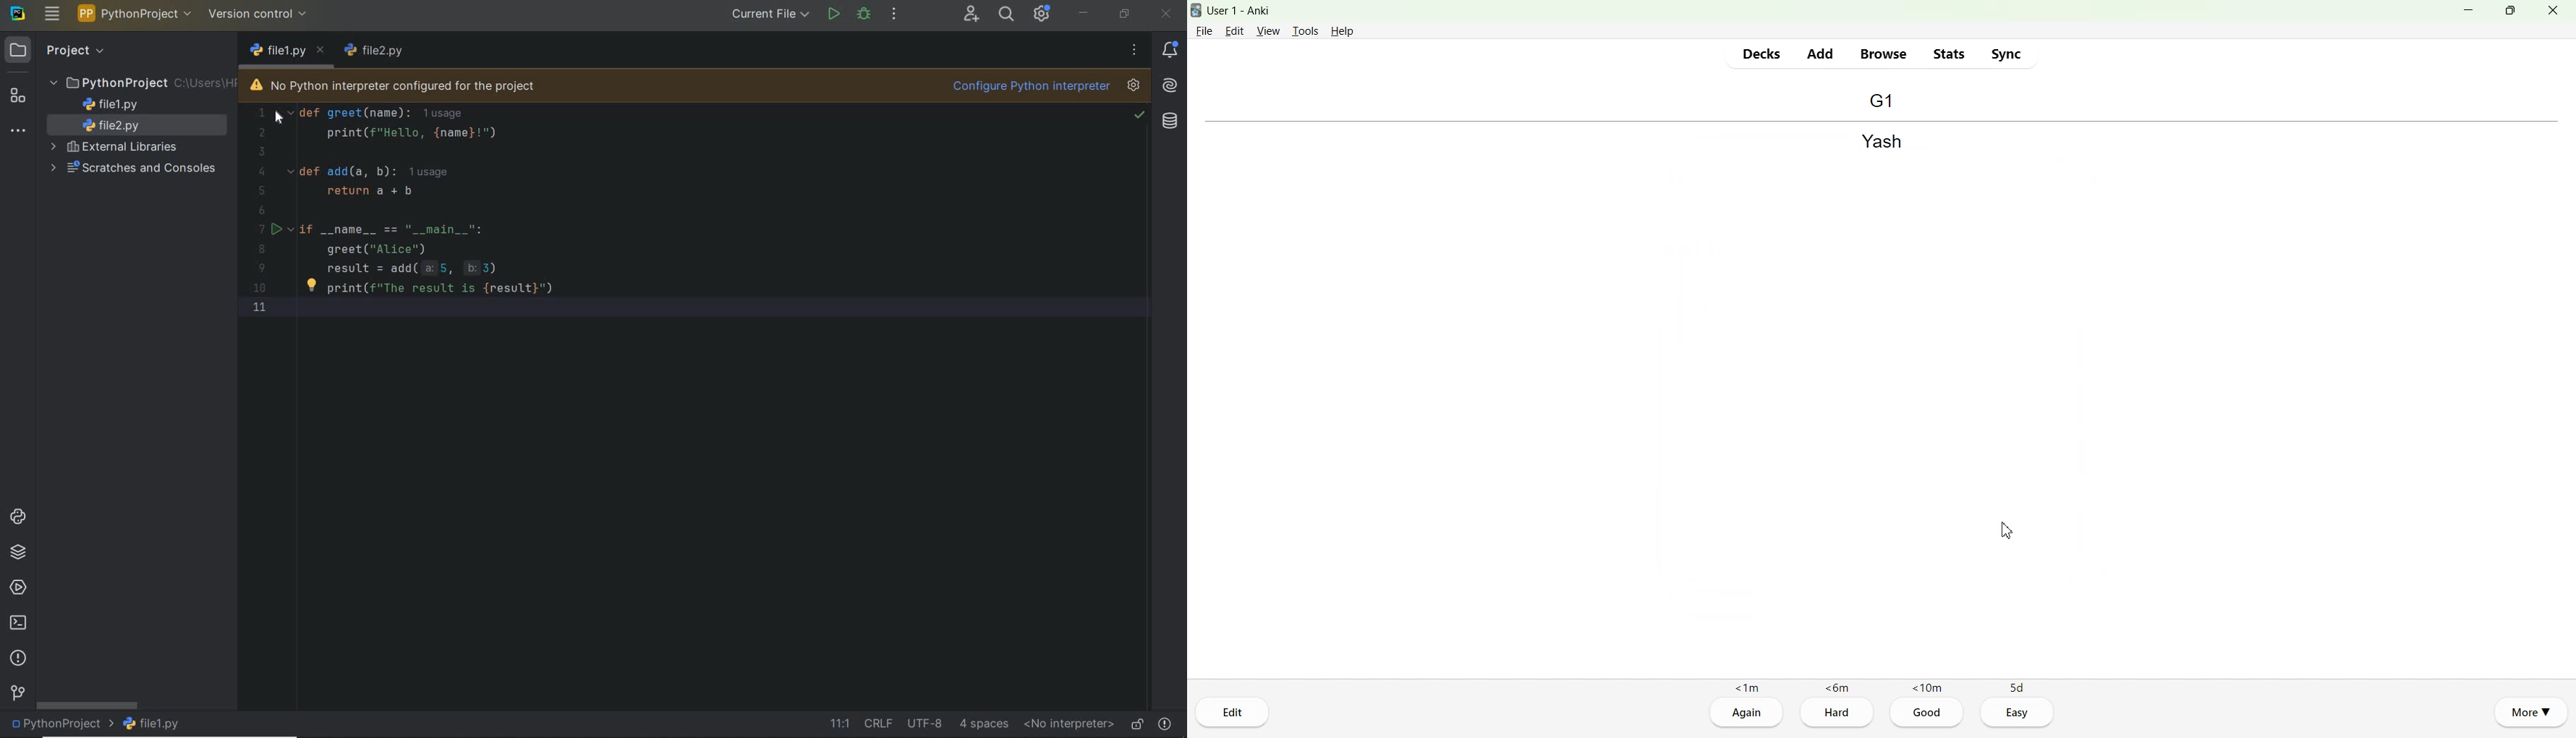  I want to click on Edit, so click(1236, 30).